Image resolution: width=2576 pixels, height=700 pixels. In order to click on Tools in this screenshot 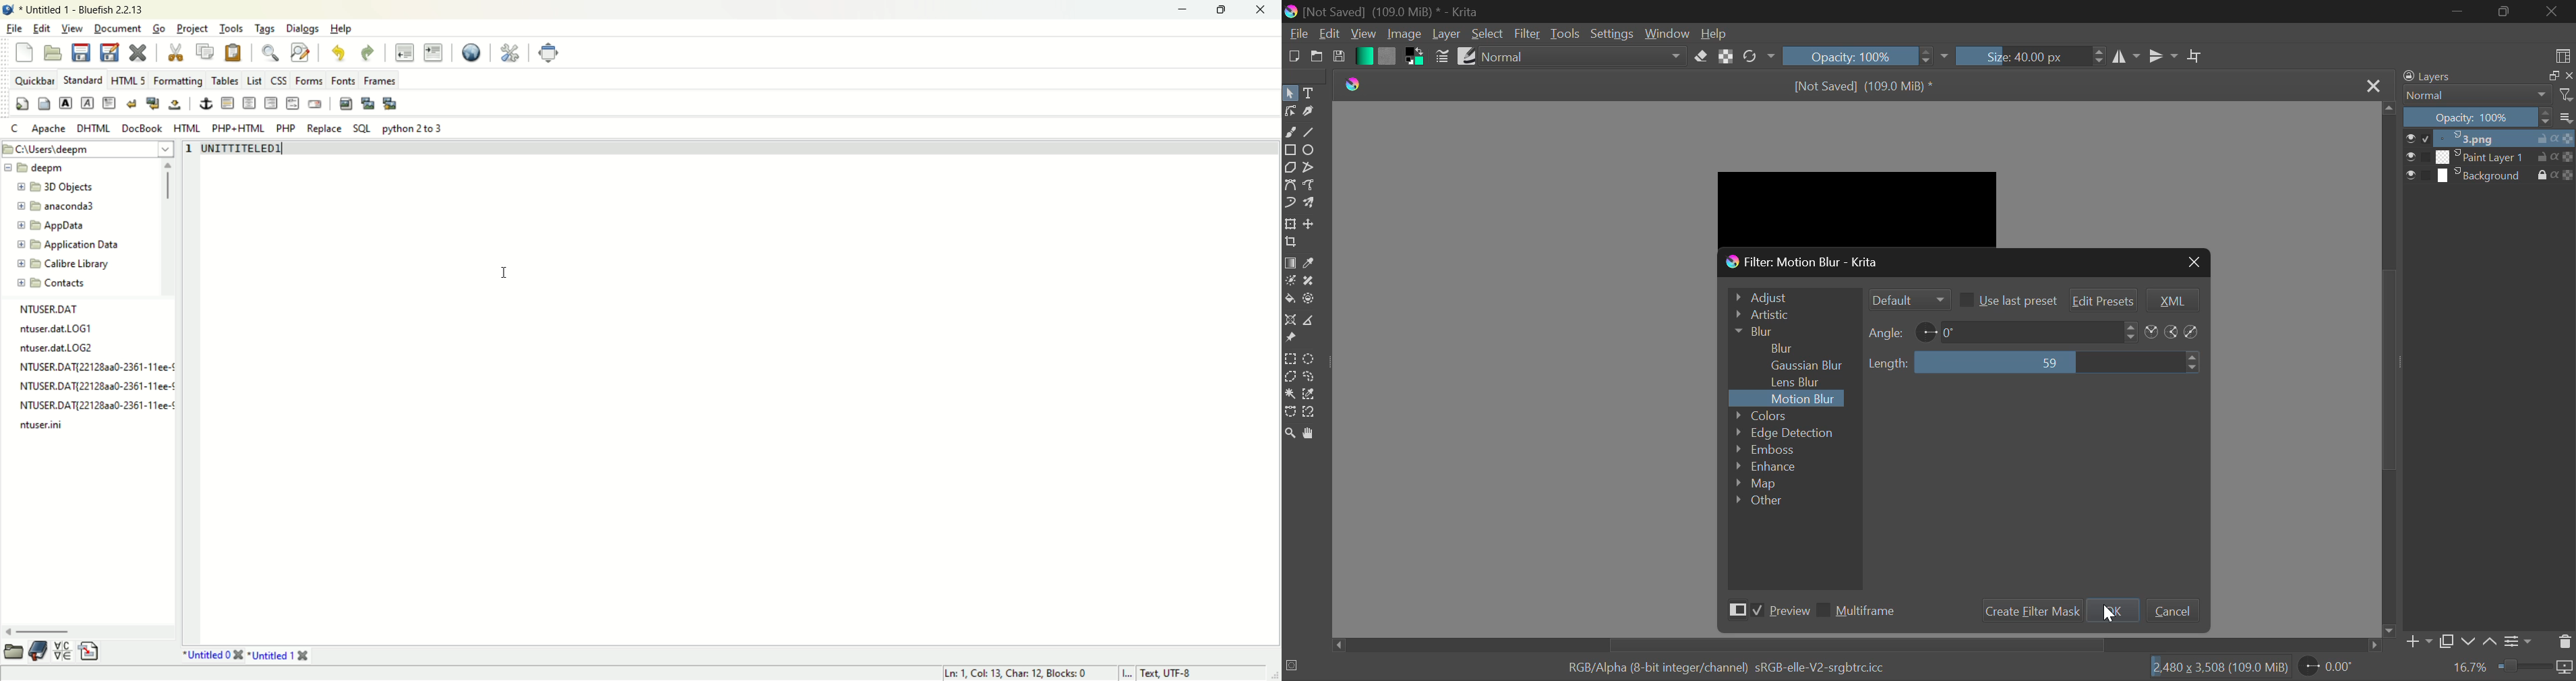, I will do `click(1565, 34)`.